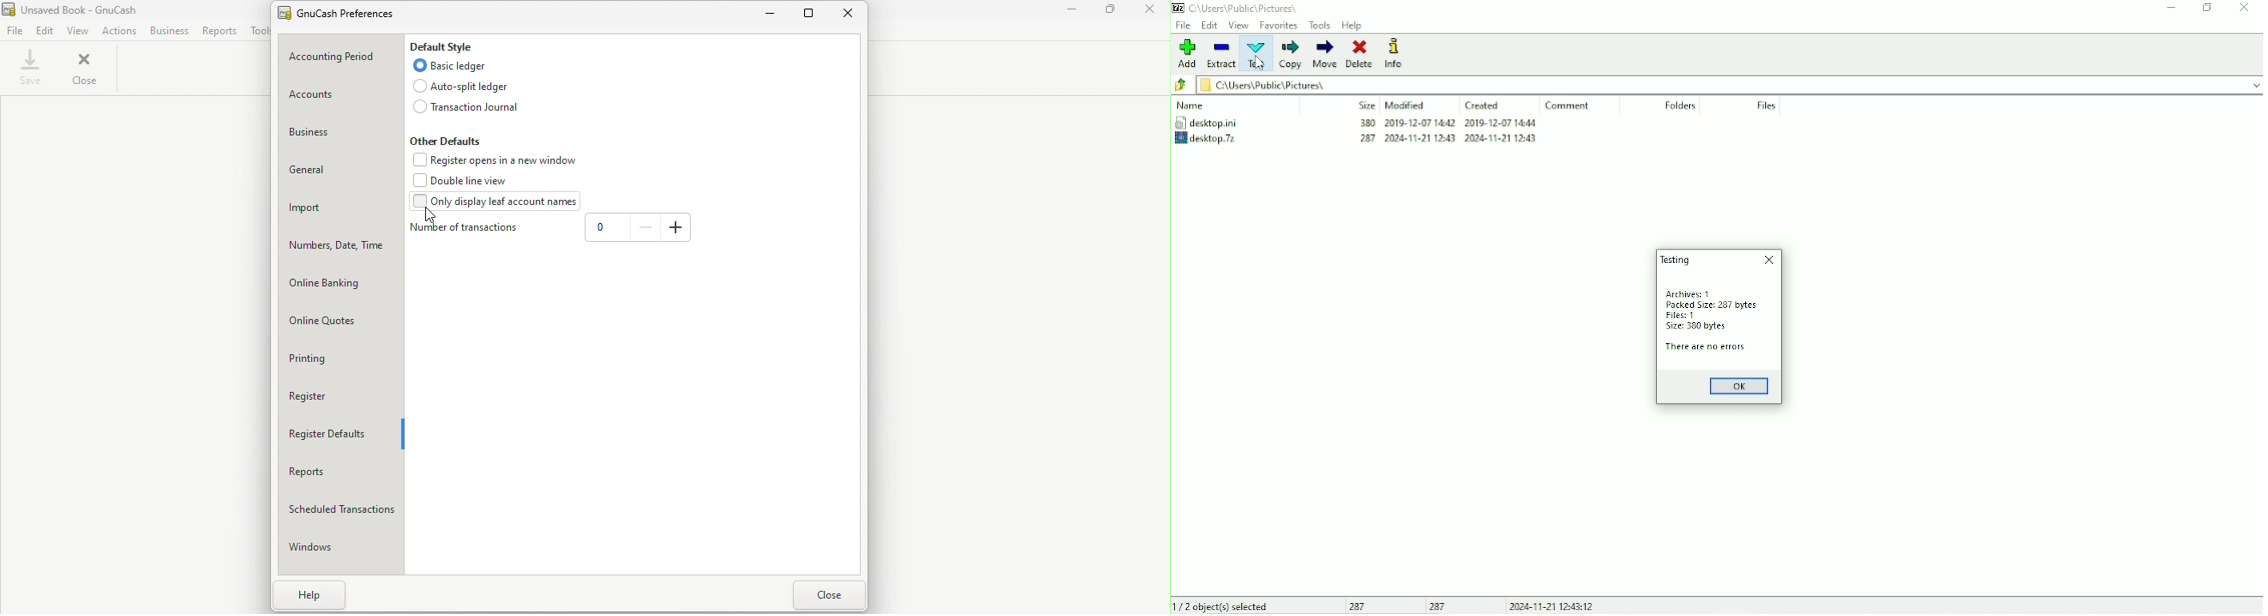  What do you see at coordinates (1116, 11) in the screenshot?
I see `Maximize` at bounding box center [1116, 11].